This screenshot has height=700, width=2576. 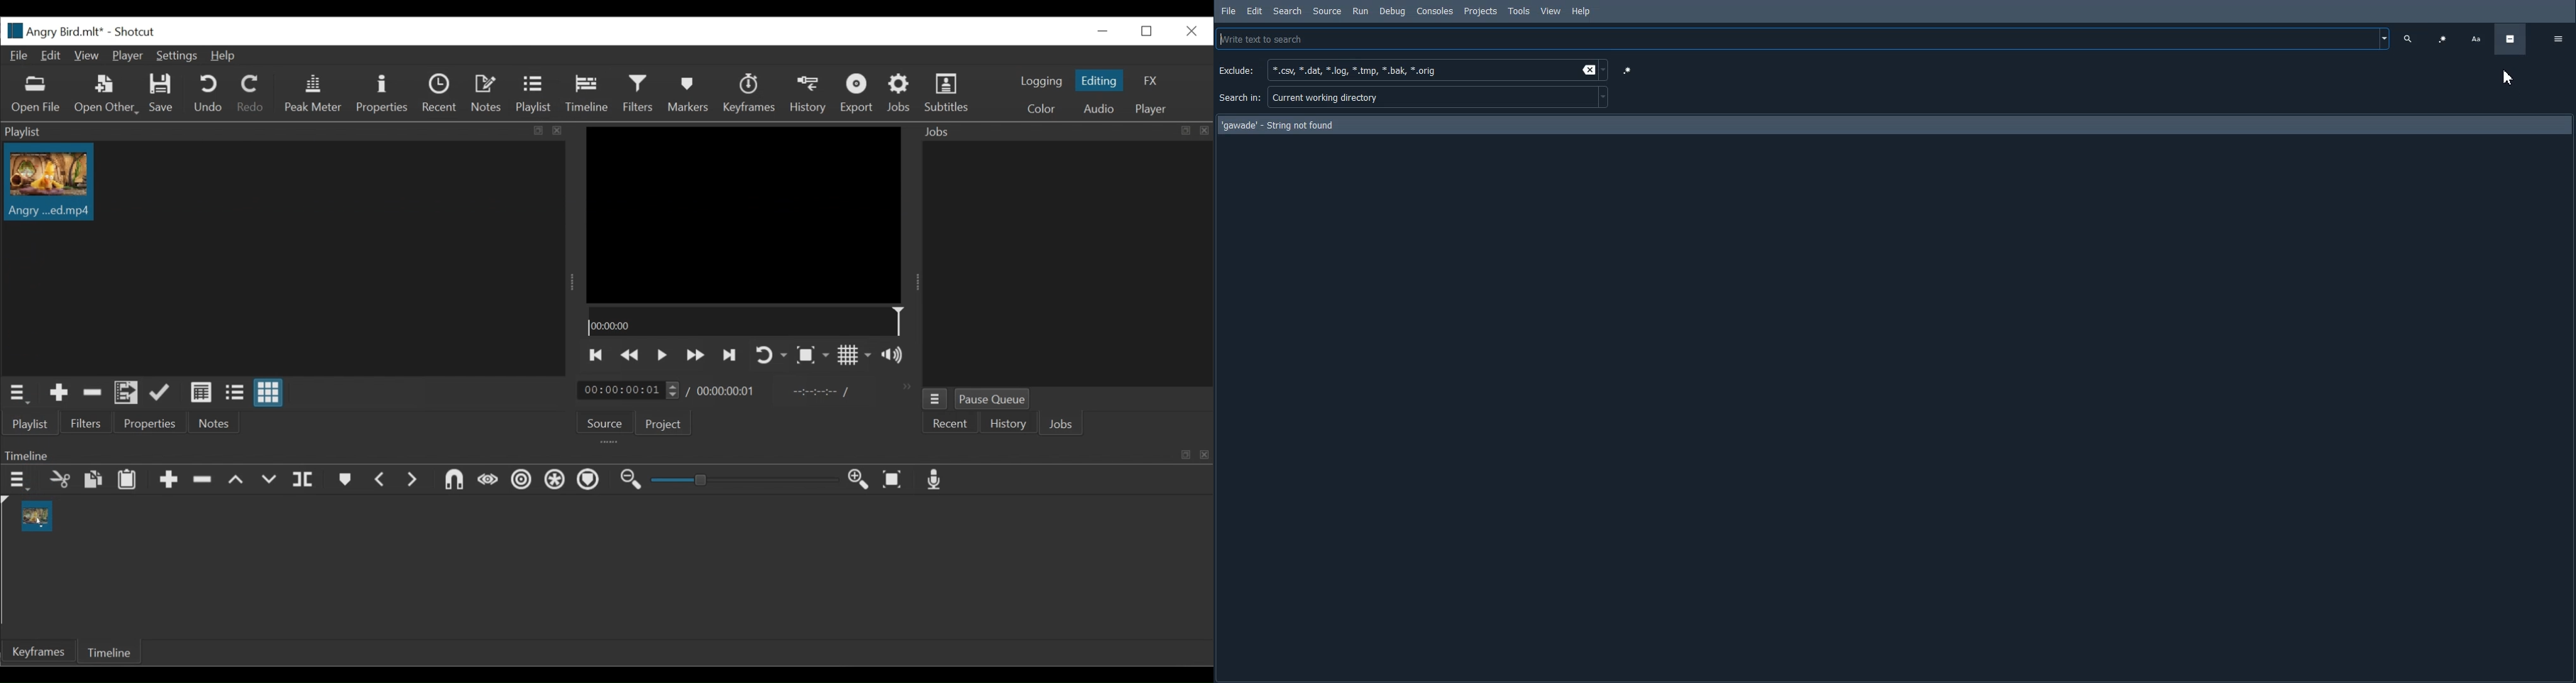 I want to click on Jobs Panel, so click(x=1065, y=131).